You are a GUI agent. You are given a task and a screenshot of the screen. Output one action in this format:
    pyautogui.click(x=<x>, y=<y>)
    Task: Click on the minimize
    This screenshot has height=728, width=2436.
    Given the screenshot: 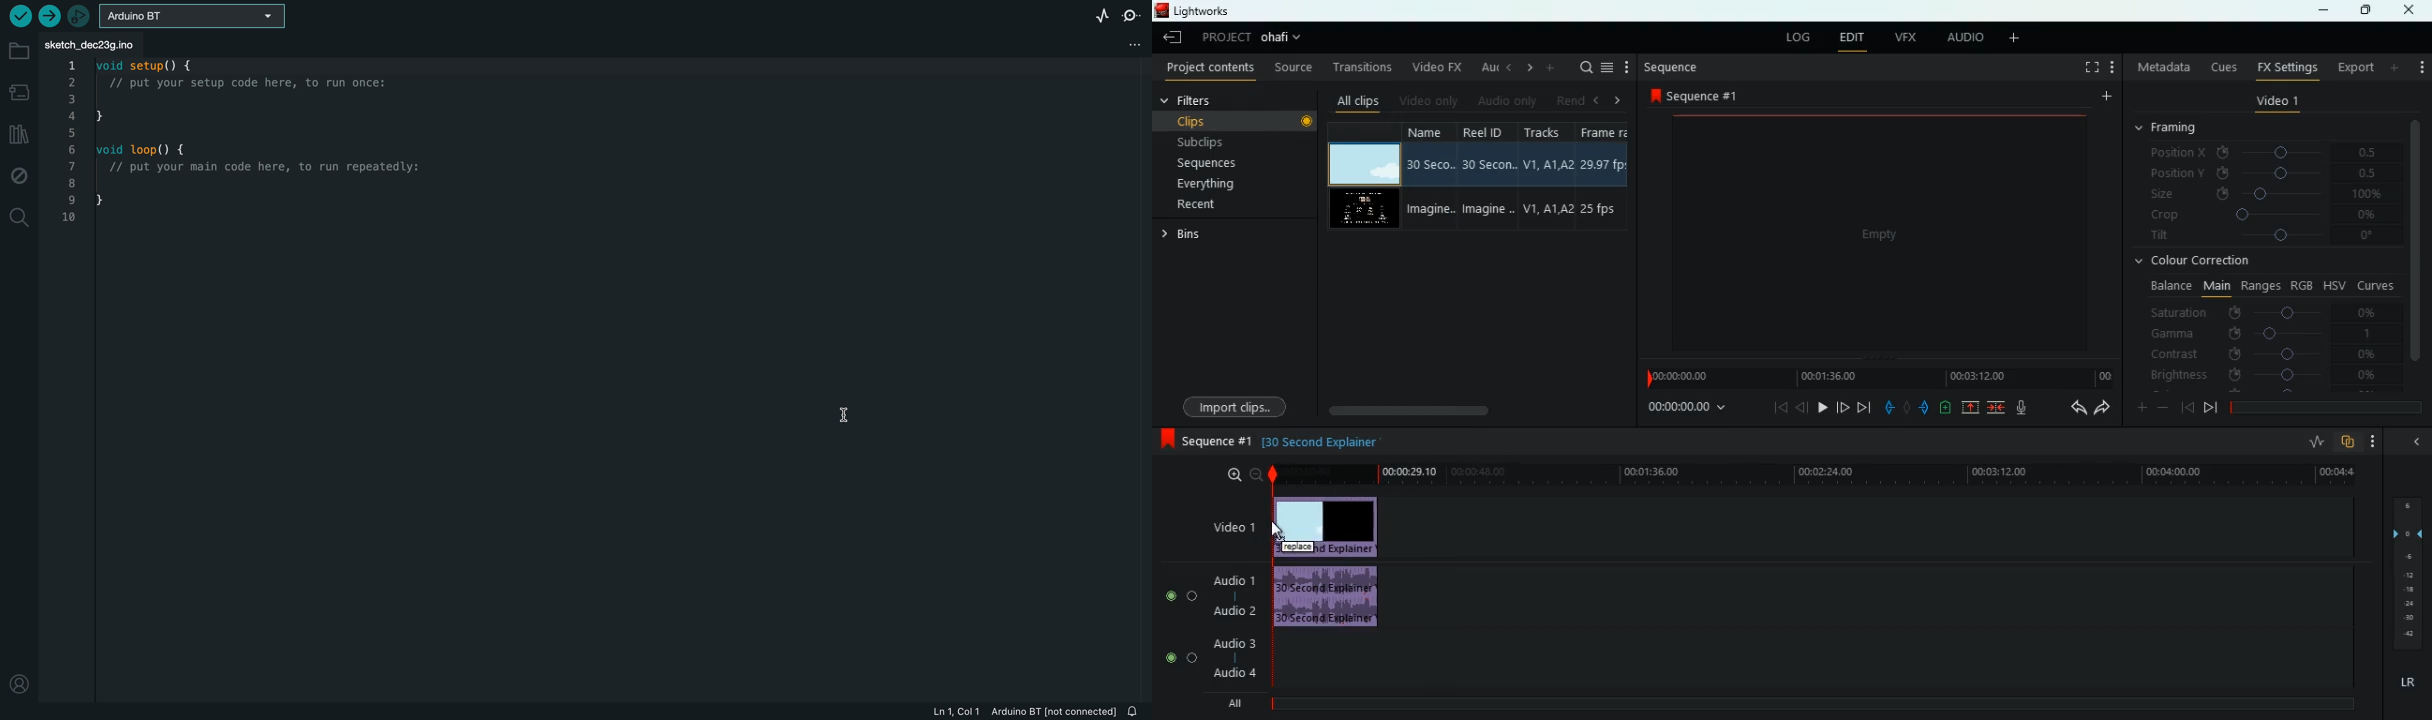 What is the action you would take?
    pyautogui.click(x=2416, y=440)
    